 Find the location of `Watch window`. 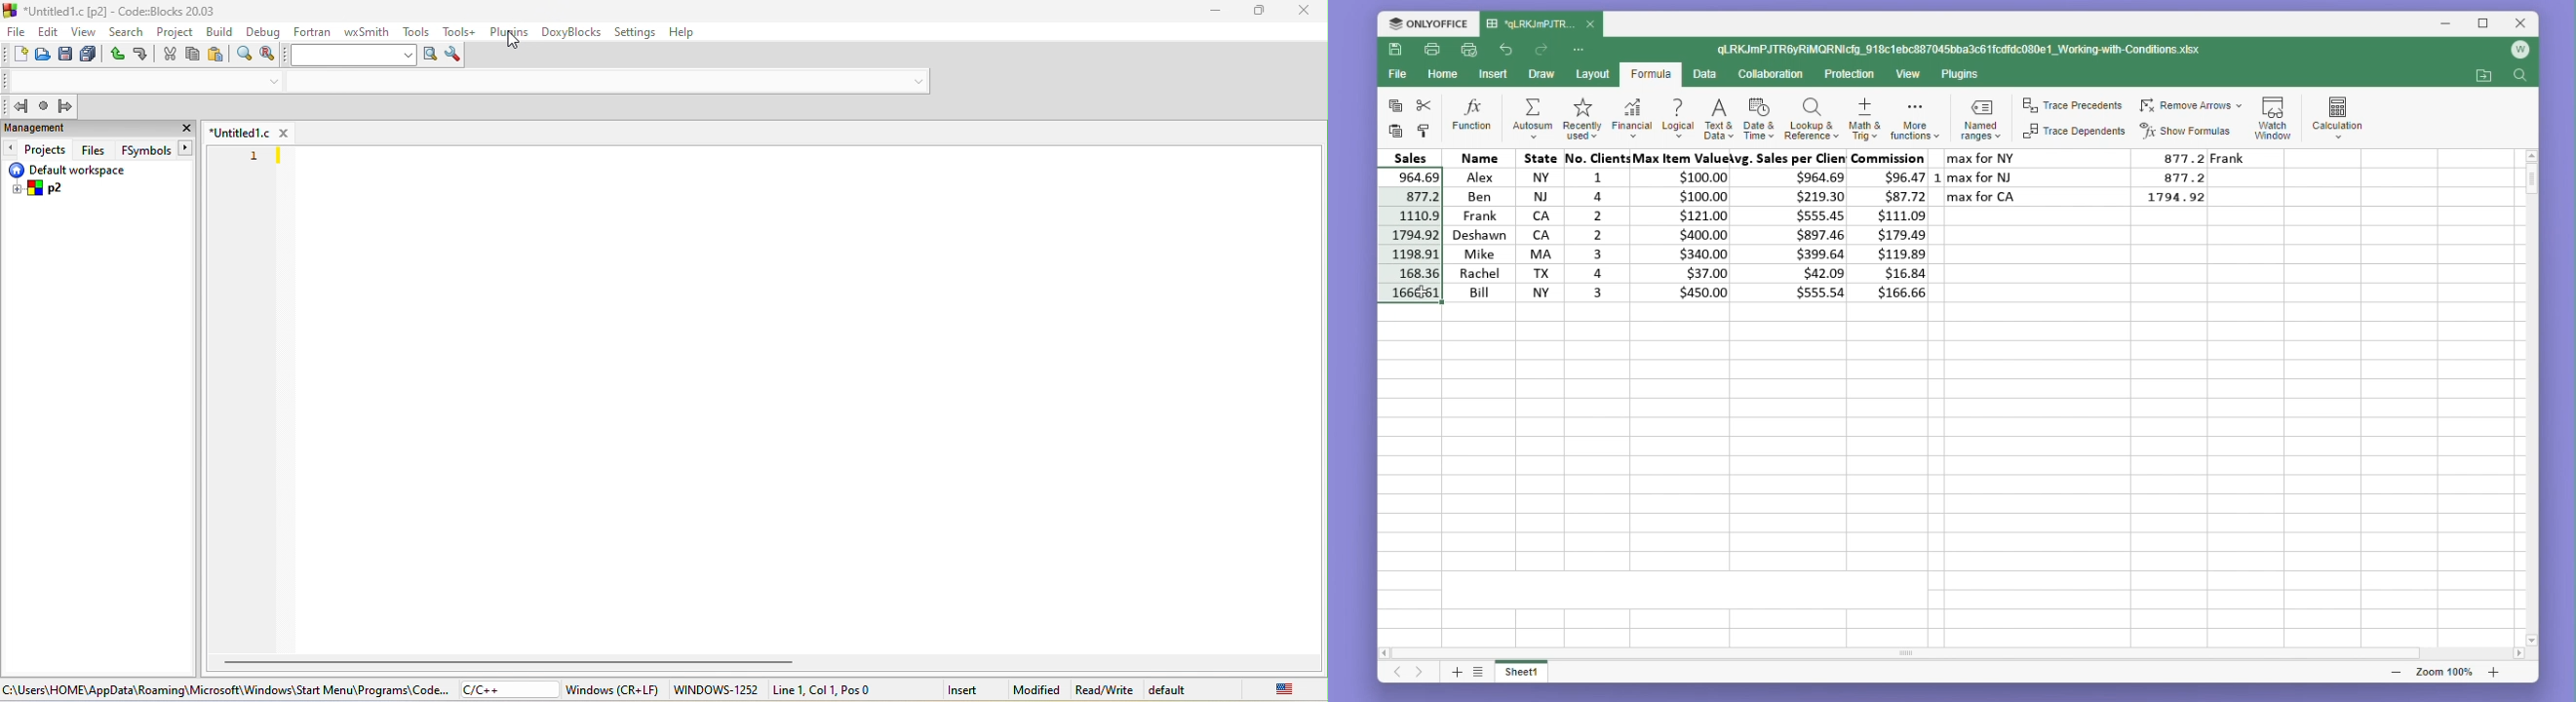

Watch window is located at coordinates (2274, 115).